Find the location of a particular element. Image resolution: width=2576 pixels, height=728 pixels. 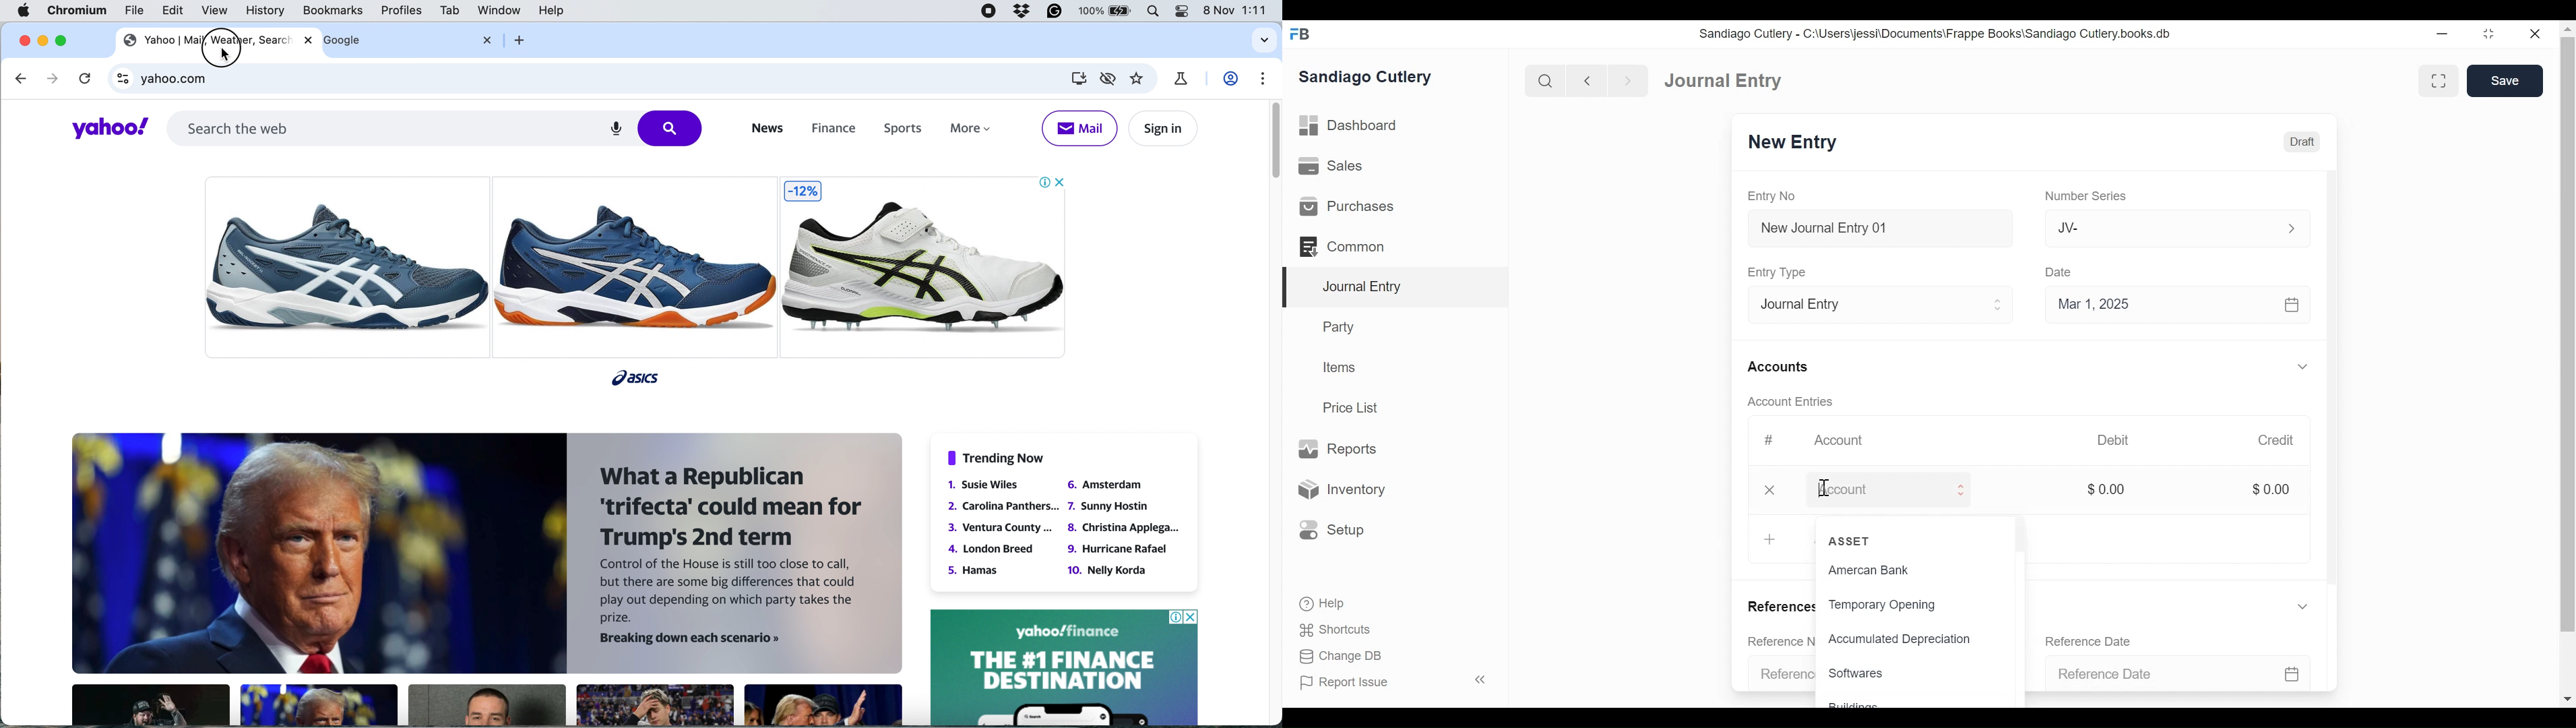

spotlight search is located at coordinates (1154, 12).